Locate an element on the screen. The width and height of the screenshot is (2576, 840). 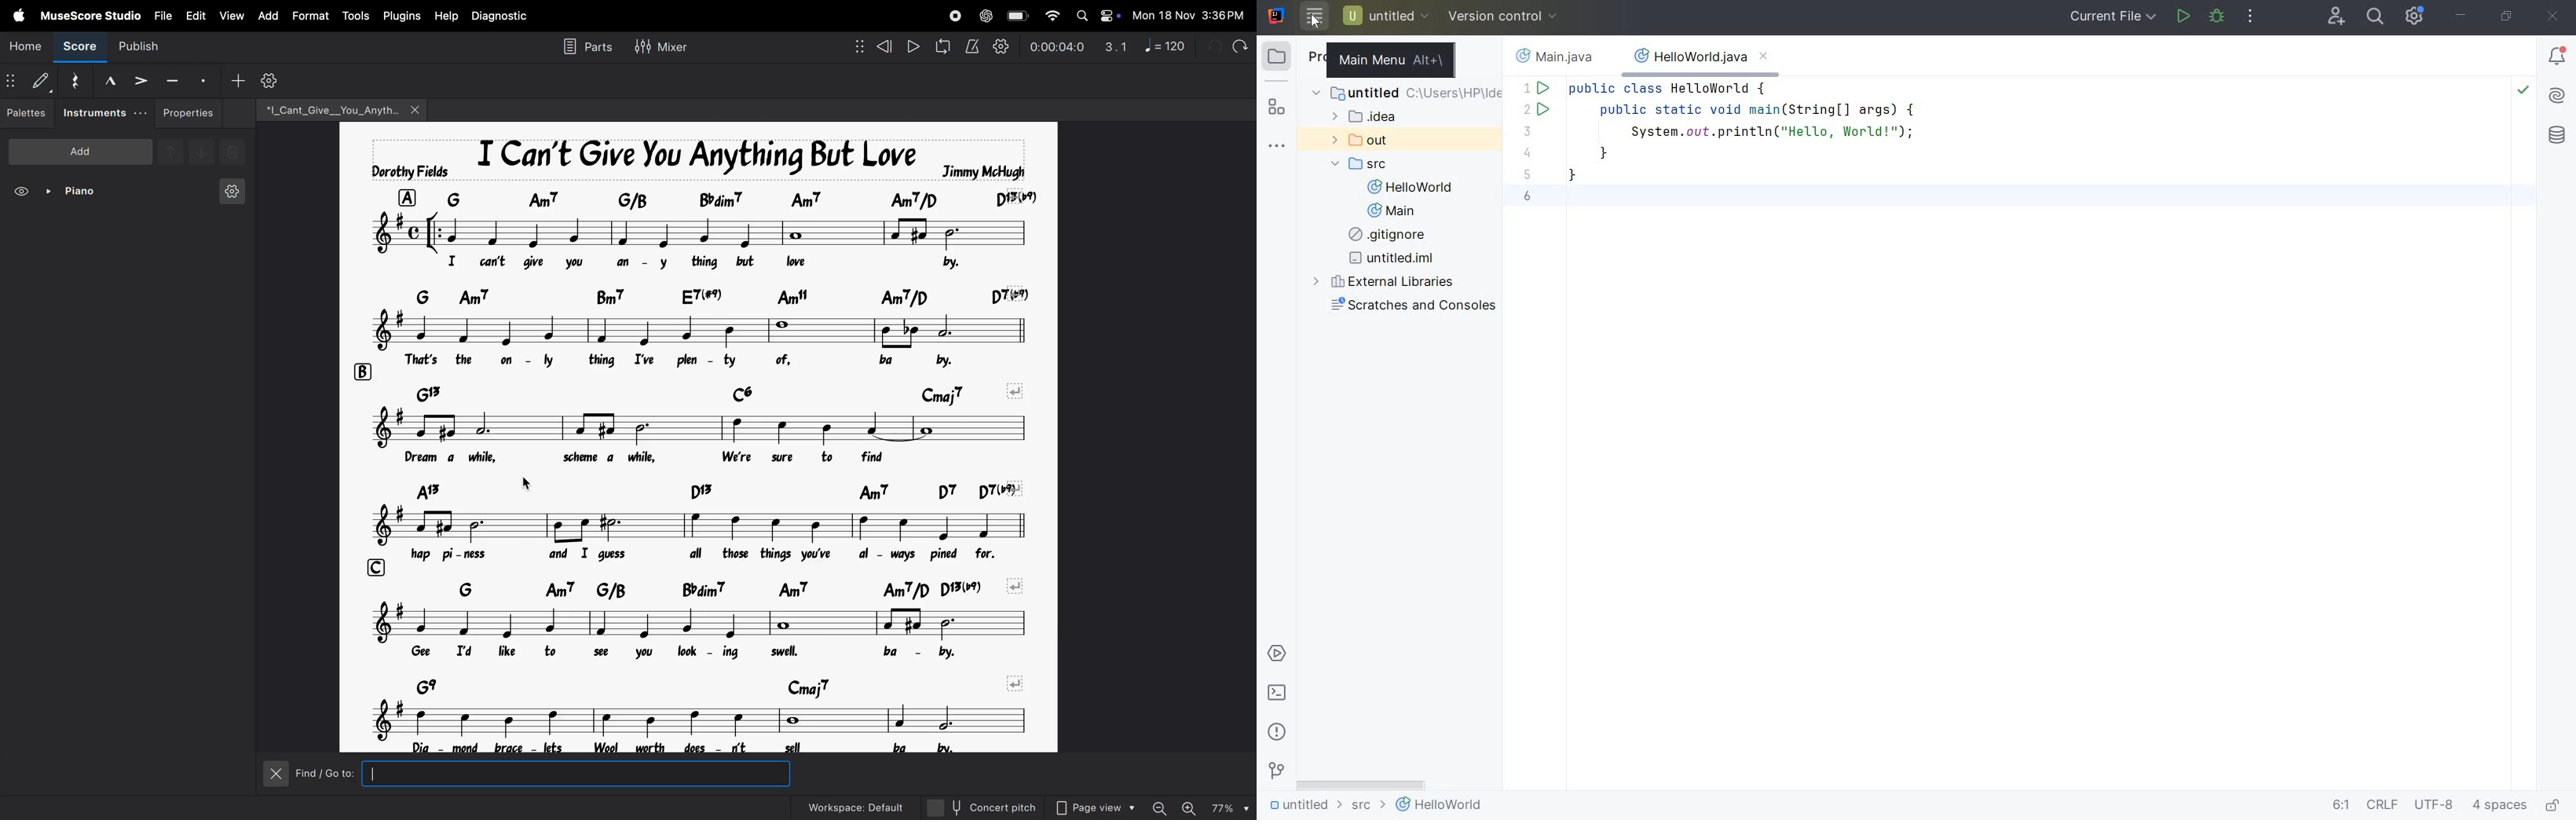
lyrics is located at coordinates (729, 555).